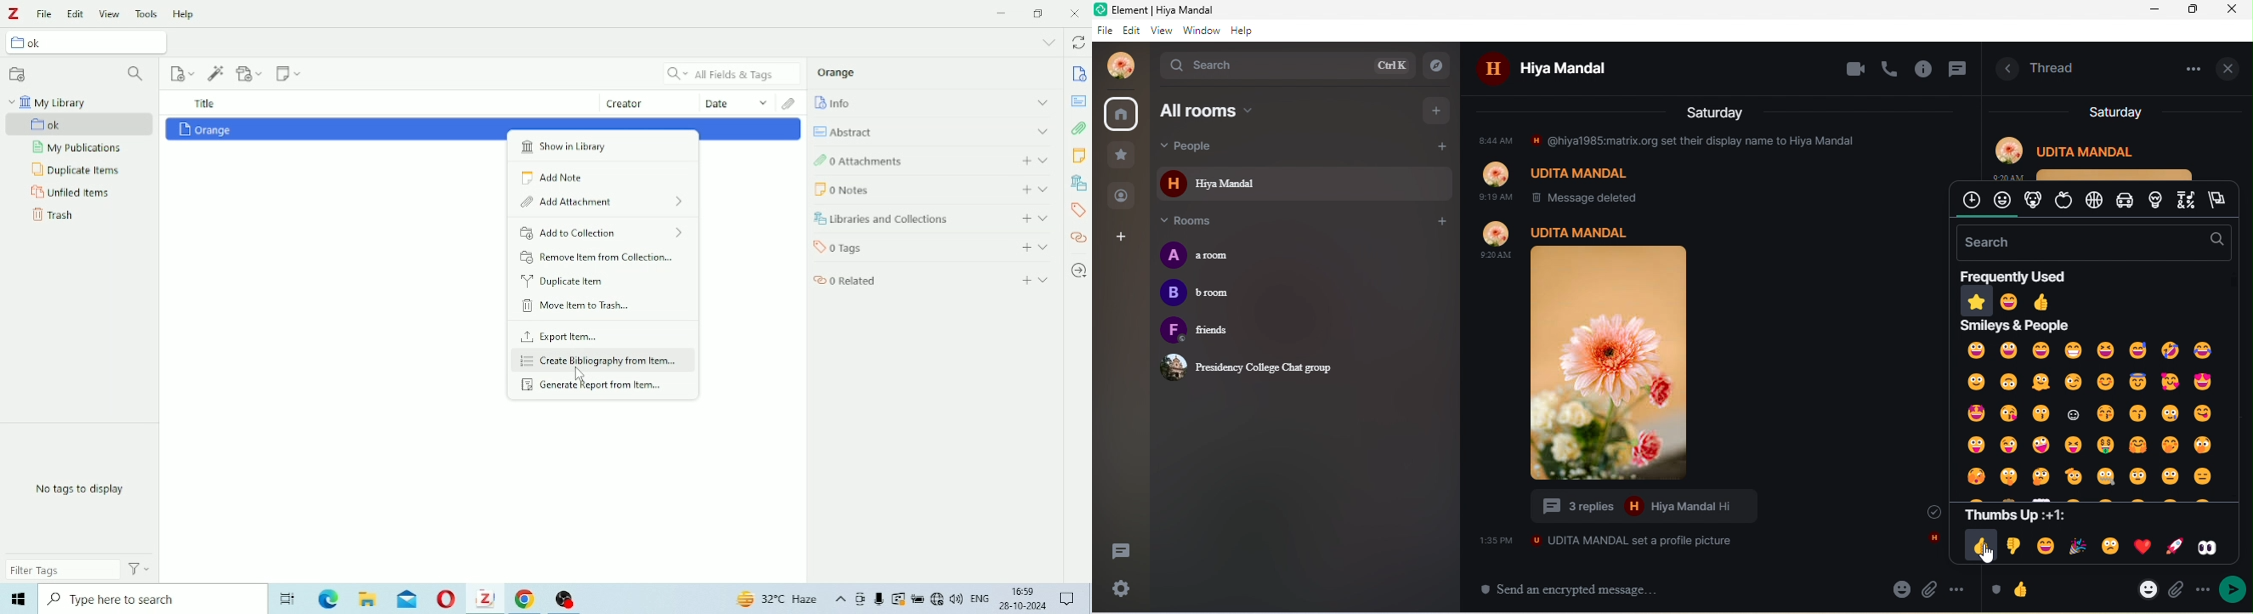  I want to click on Notes, so click(1078, 155).